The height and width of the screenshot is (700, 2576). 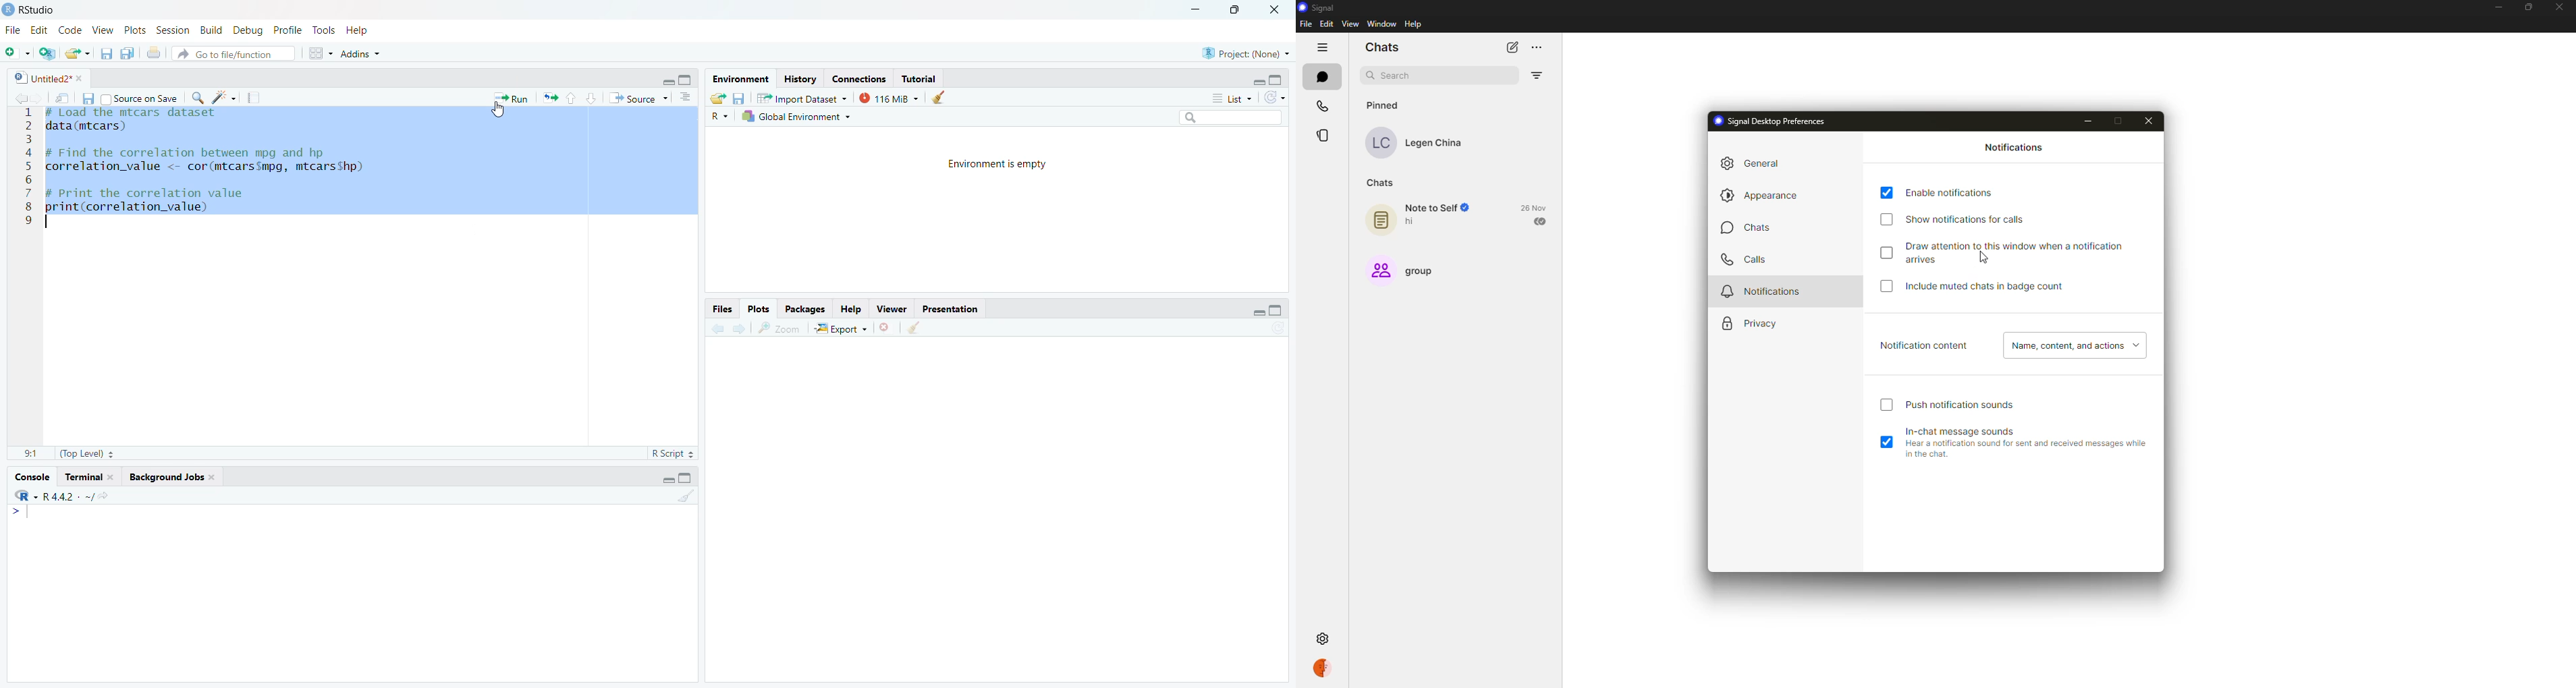 I want to click on Source on Save, so click(x=141, y=99).